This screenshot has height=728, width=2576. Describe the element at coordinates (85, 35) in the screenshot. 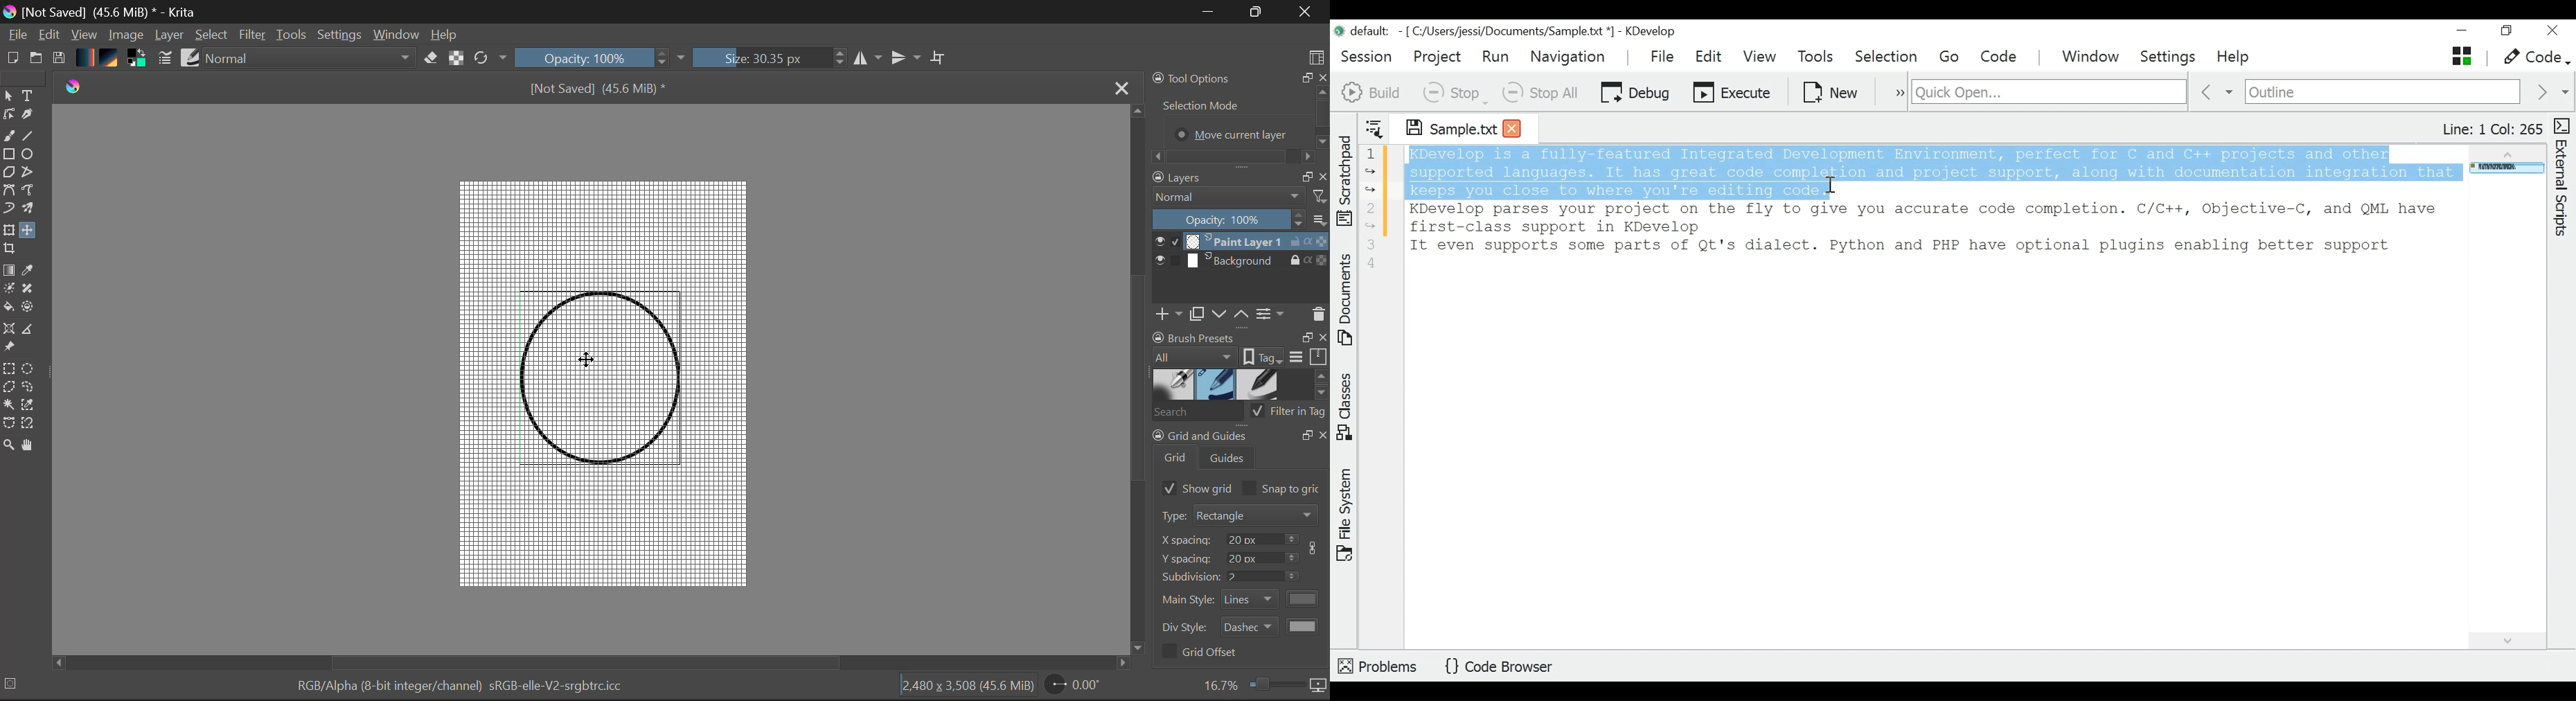

I see `View` at that location.